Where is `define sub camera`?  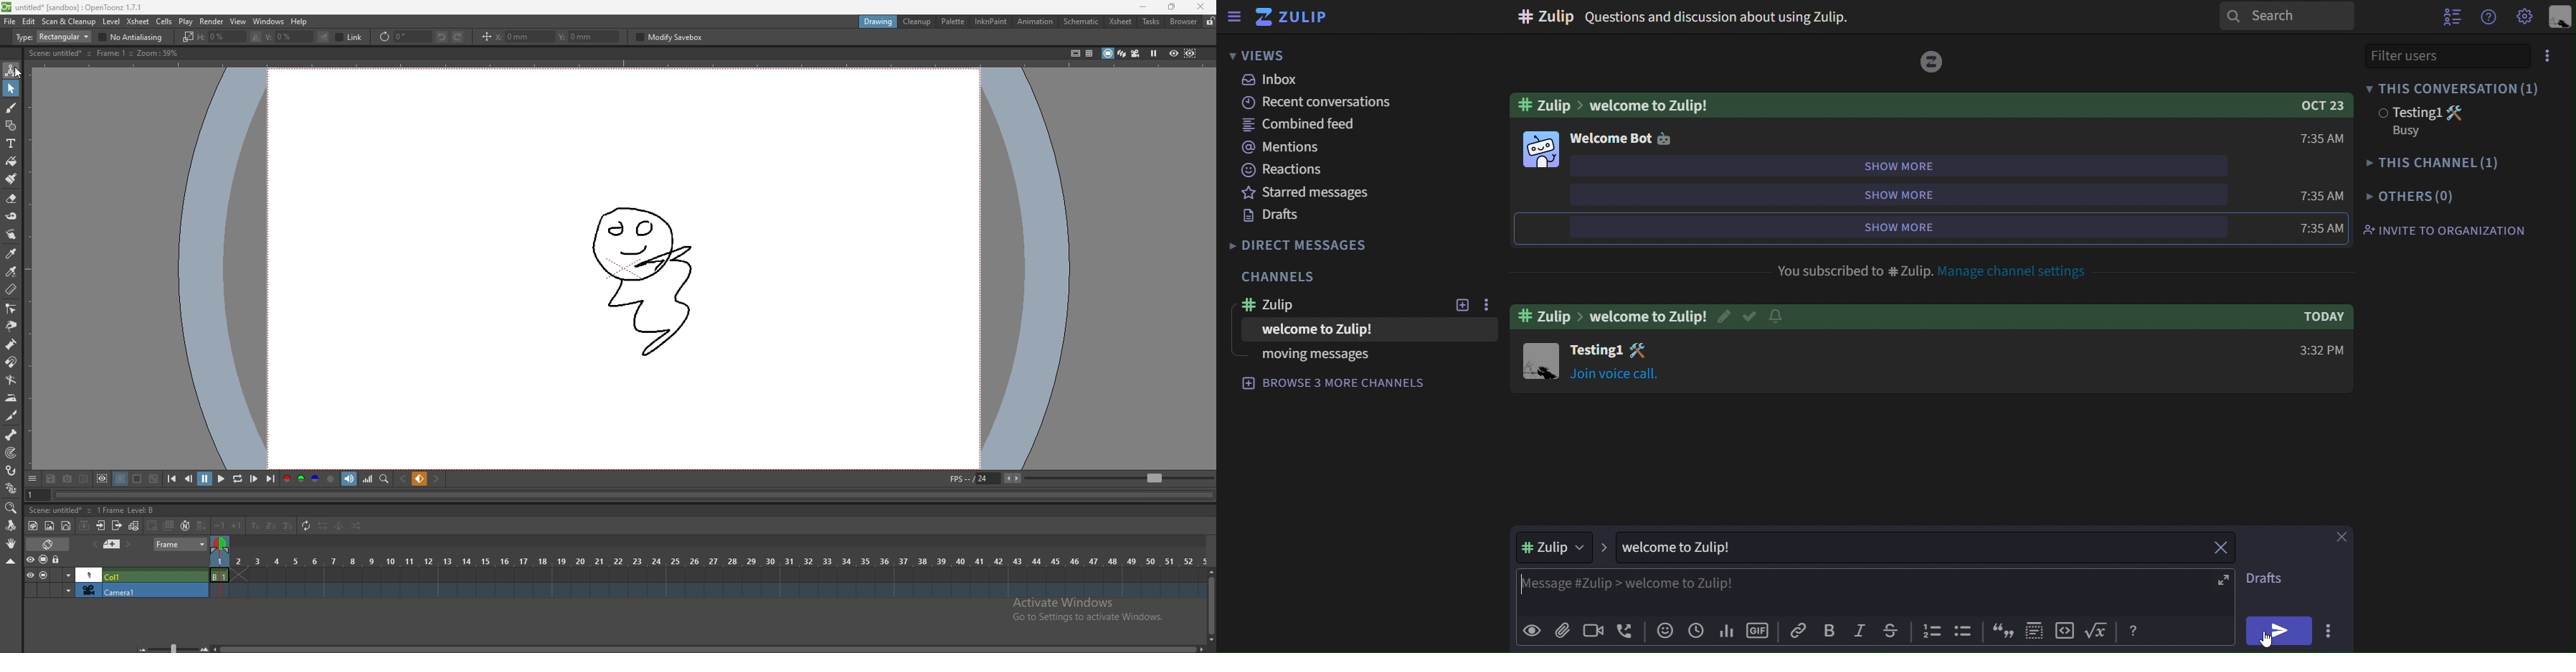 define sub camera is located at coordinates (103, 478).